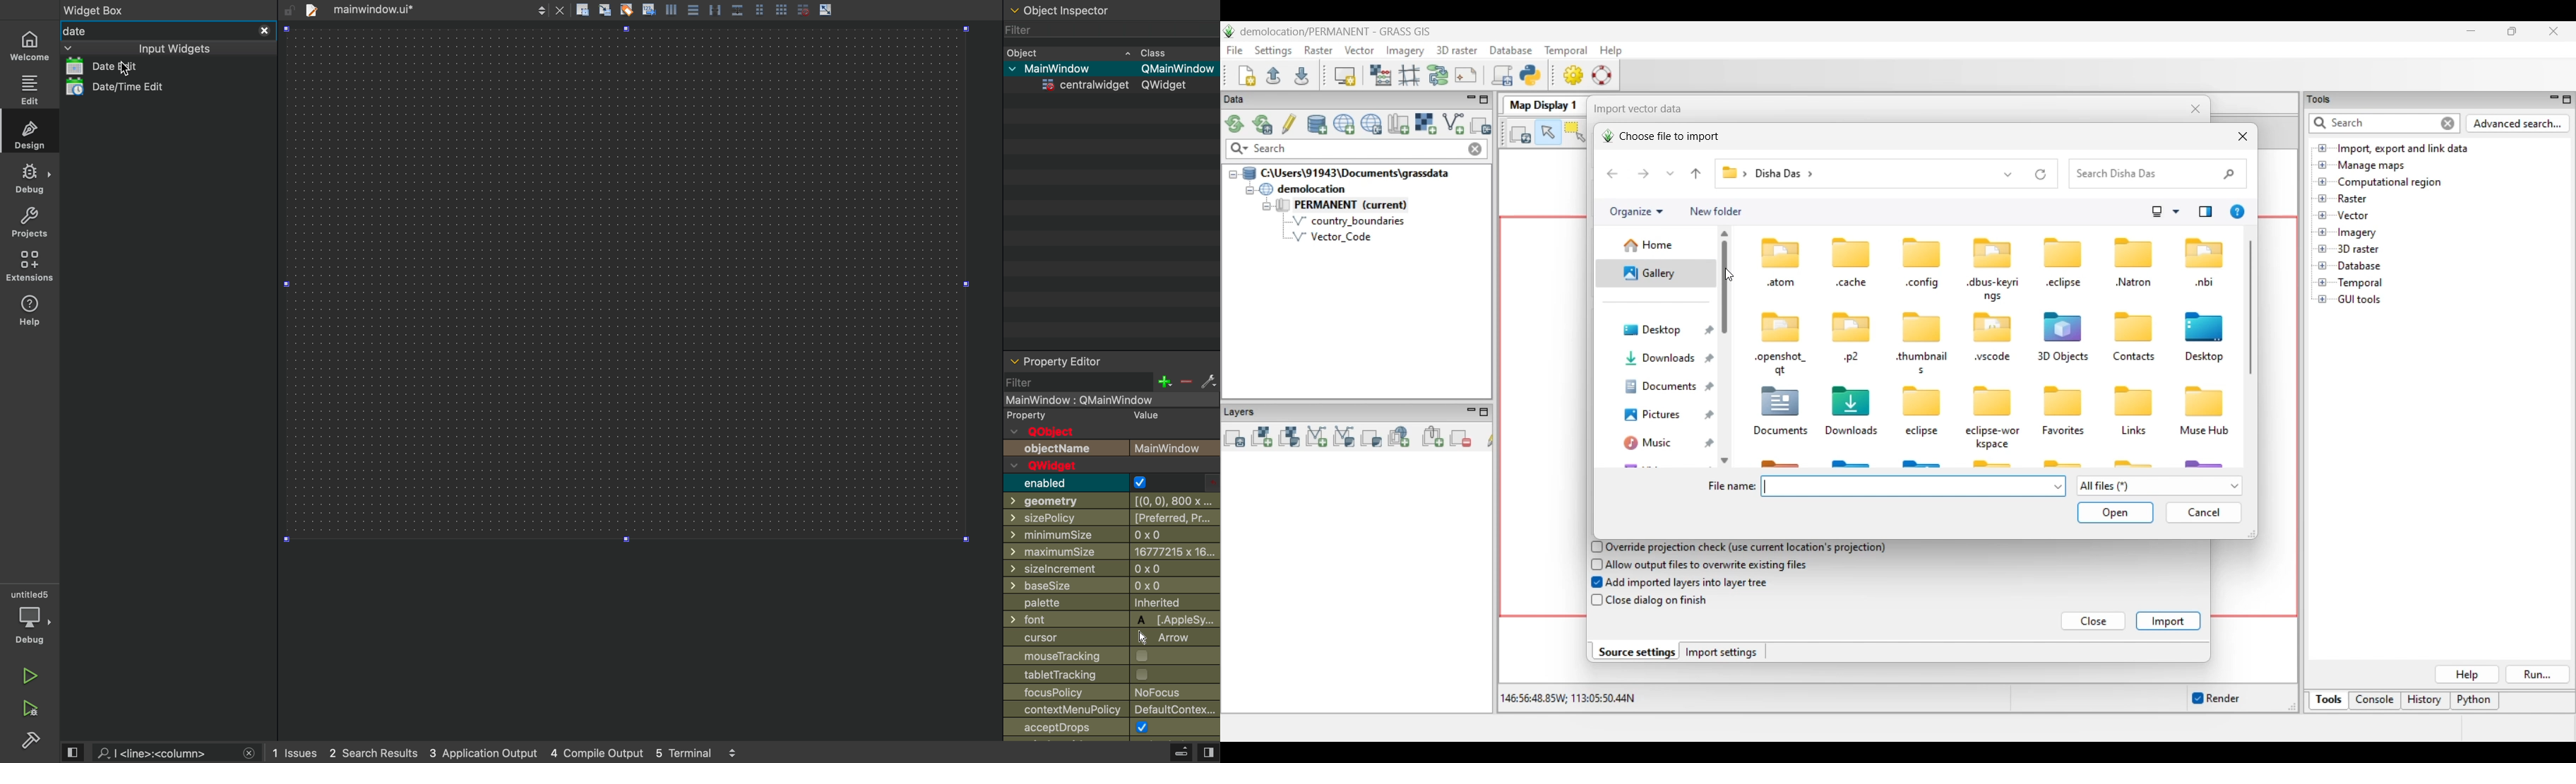 This screenshot has width=2576, height=784. I want to click on build, so click(32, 740).